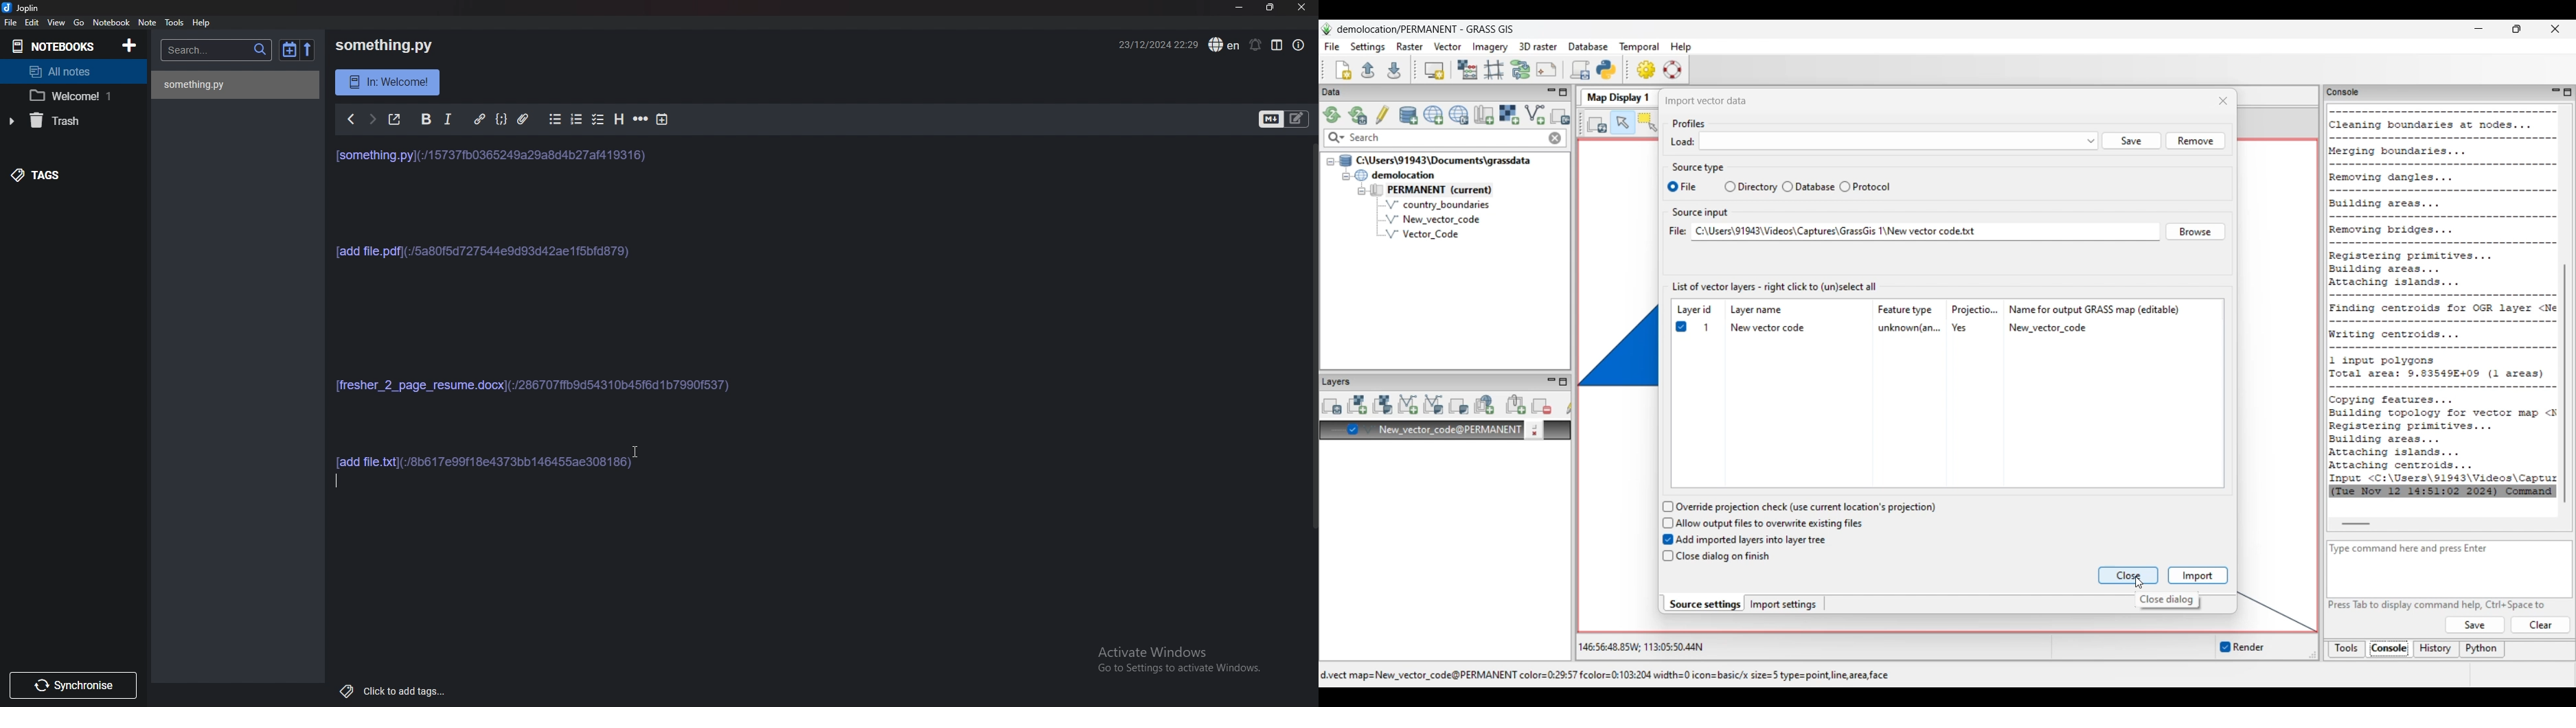 The image size is (2576, 728). Describe the element at coordinates (78, 23) in the screenshot. I see `go` at that location.